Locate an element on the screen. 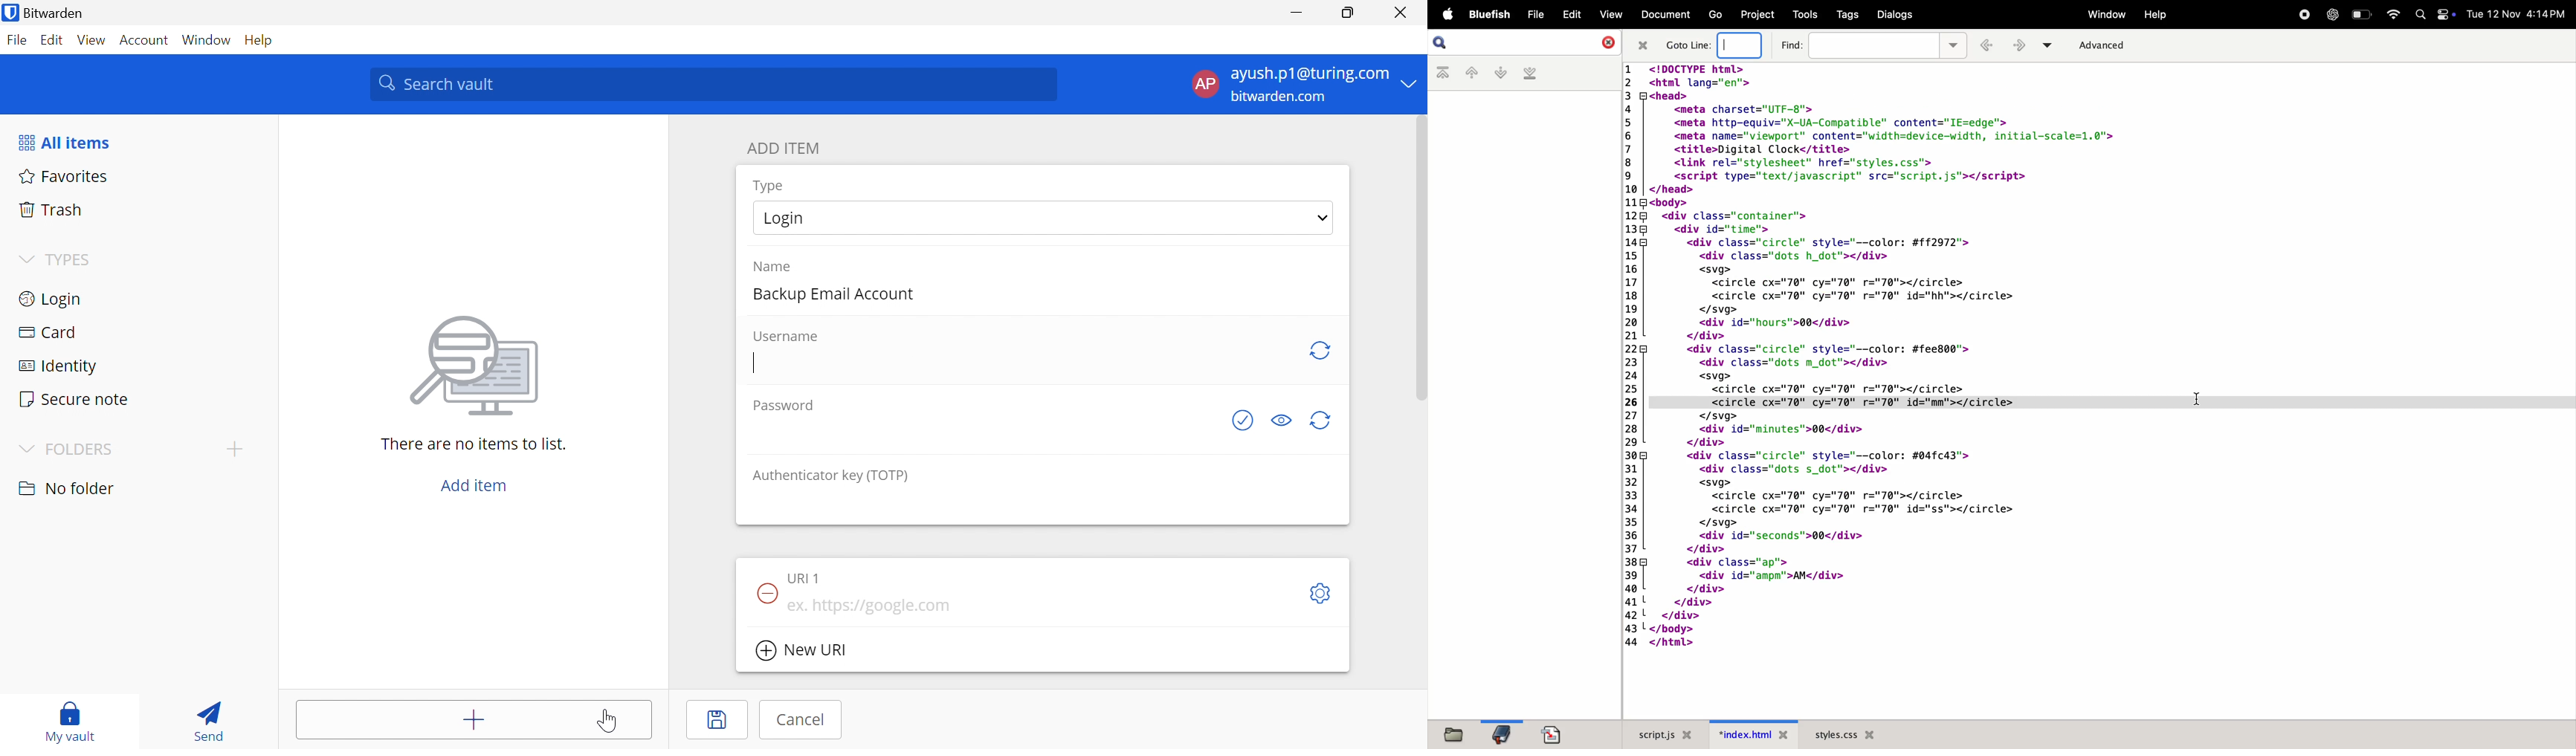 The height and width of the screenshot is (756, 2576). index.html is located at coordinates (1754, 735).